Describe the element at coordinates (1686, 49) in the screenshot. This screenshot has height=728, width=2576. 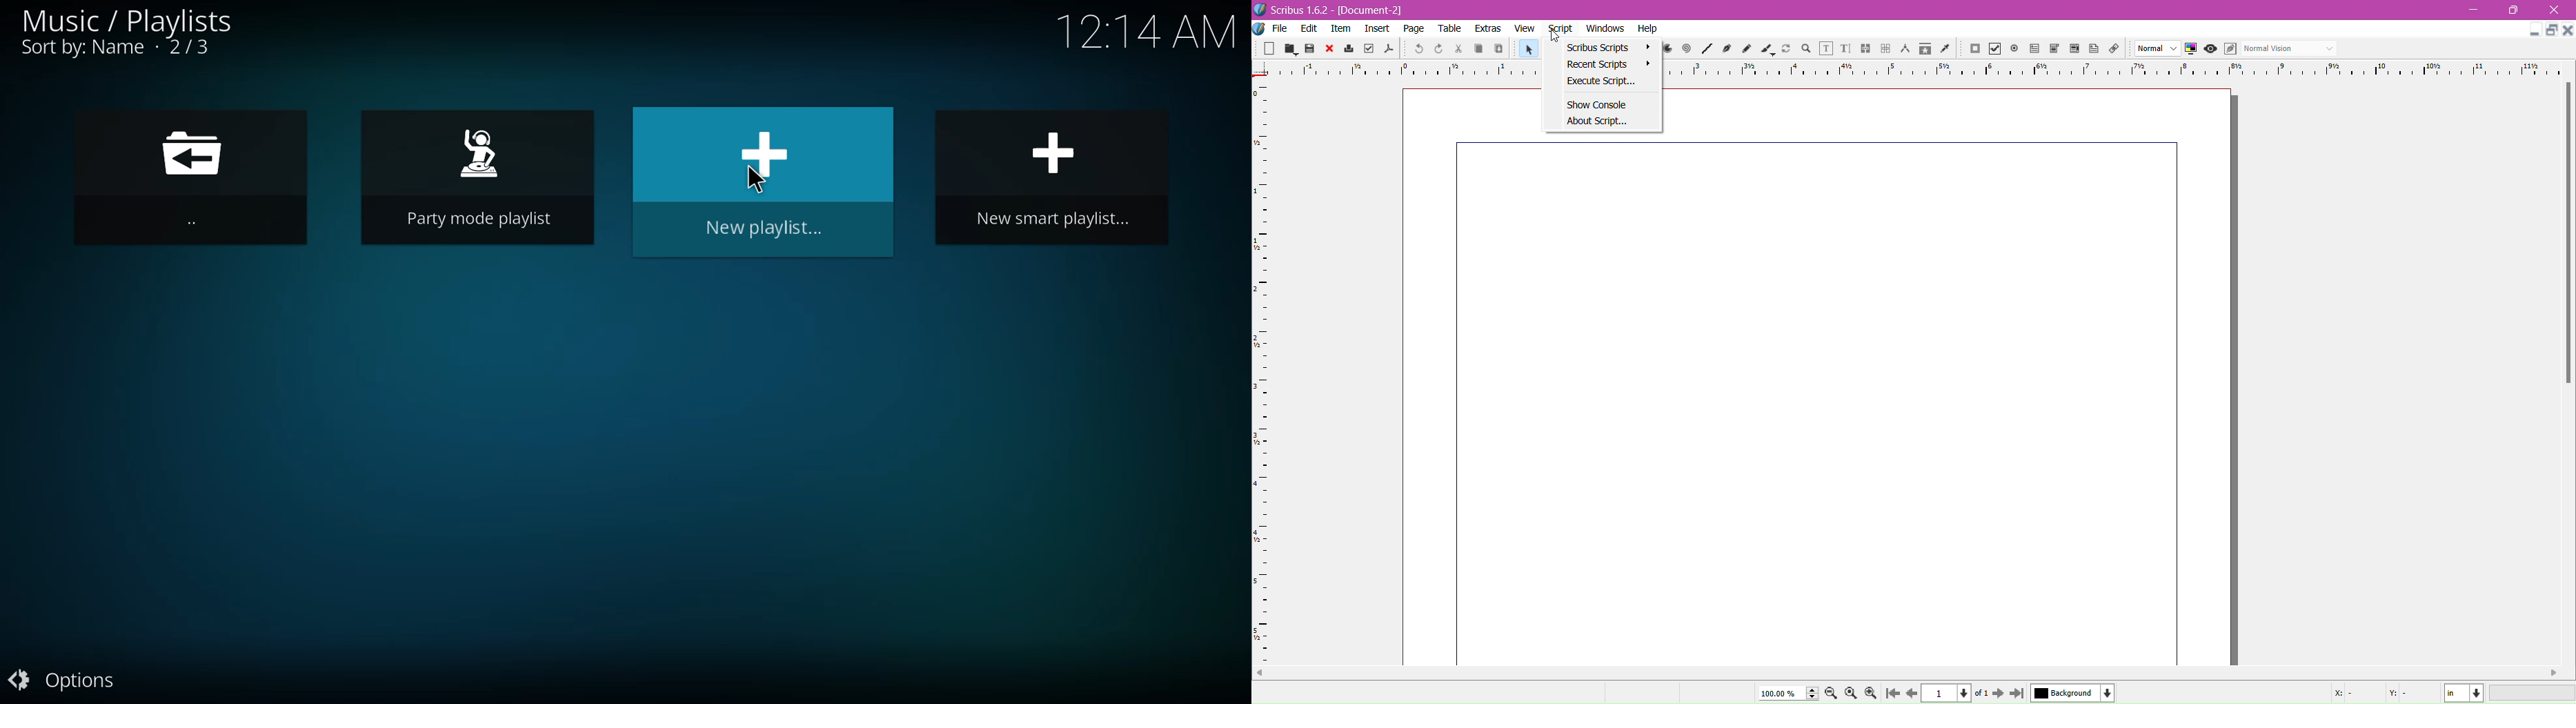
I see `Spiral` at that location.